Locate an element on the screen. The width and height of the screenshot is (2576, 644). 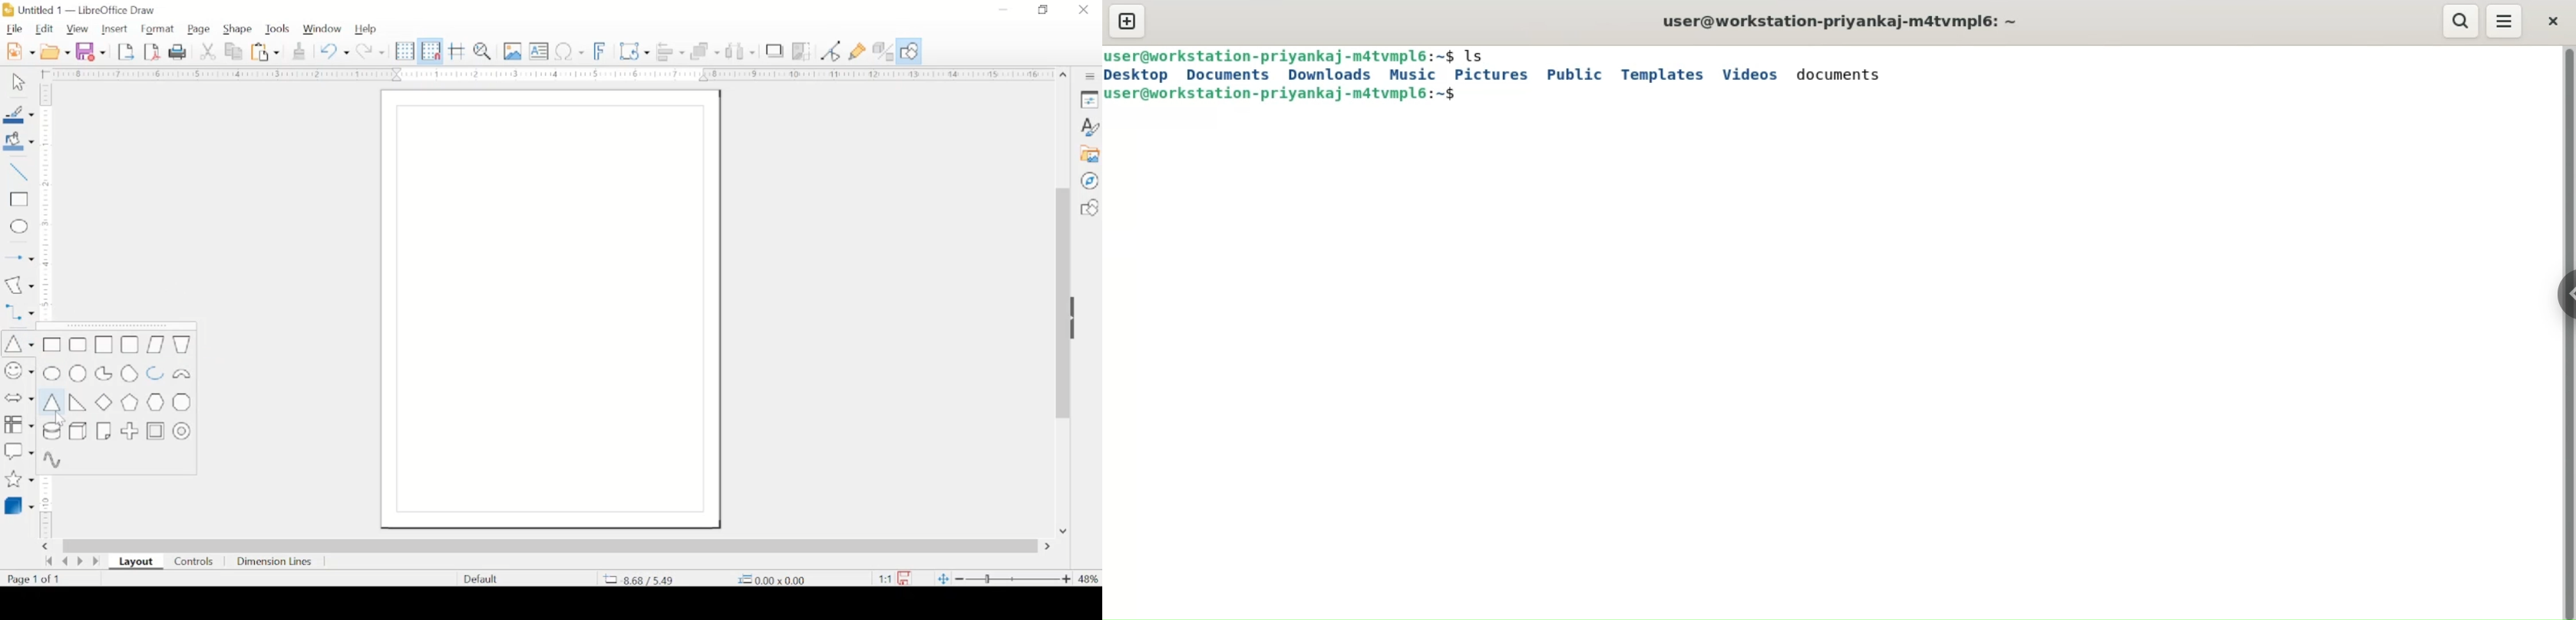
show at least three objects to distribute is located at coordinates (741, 52).